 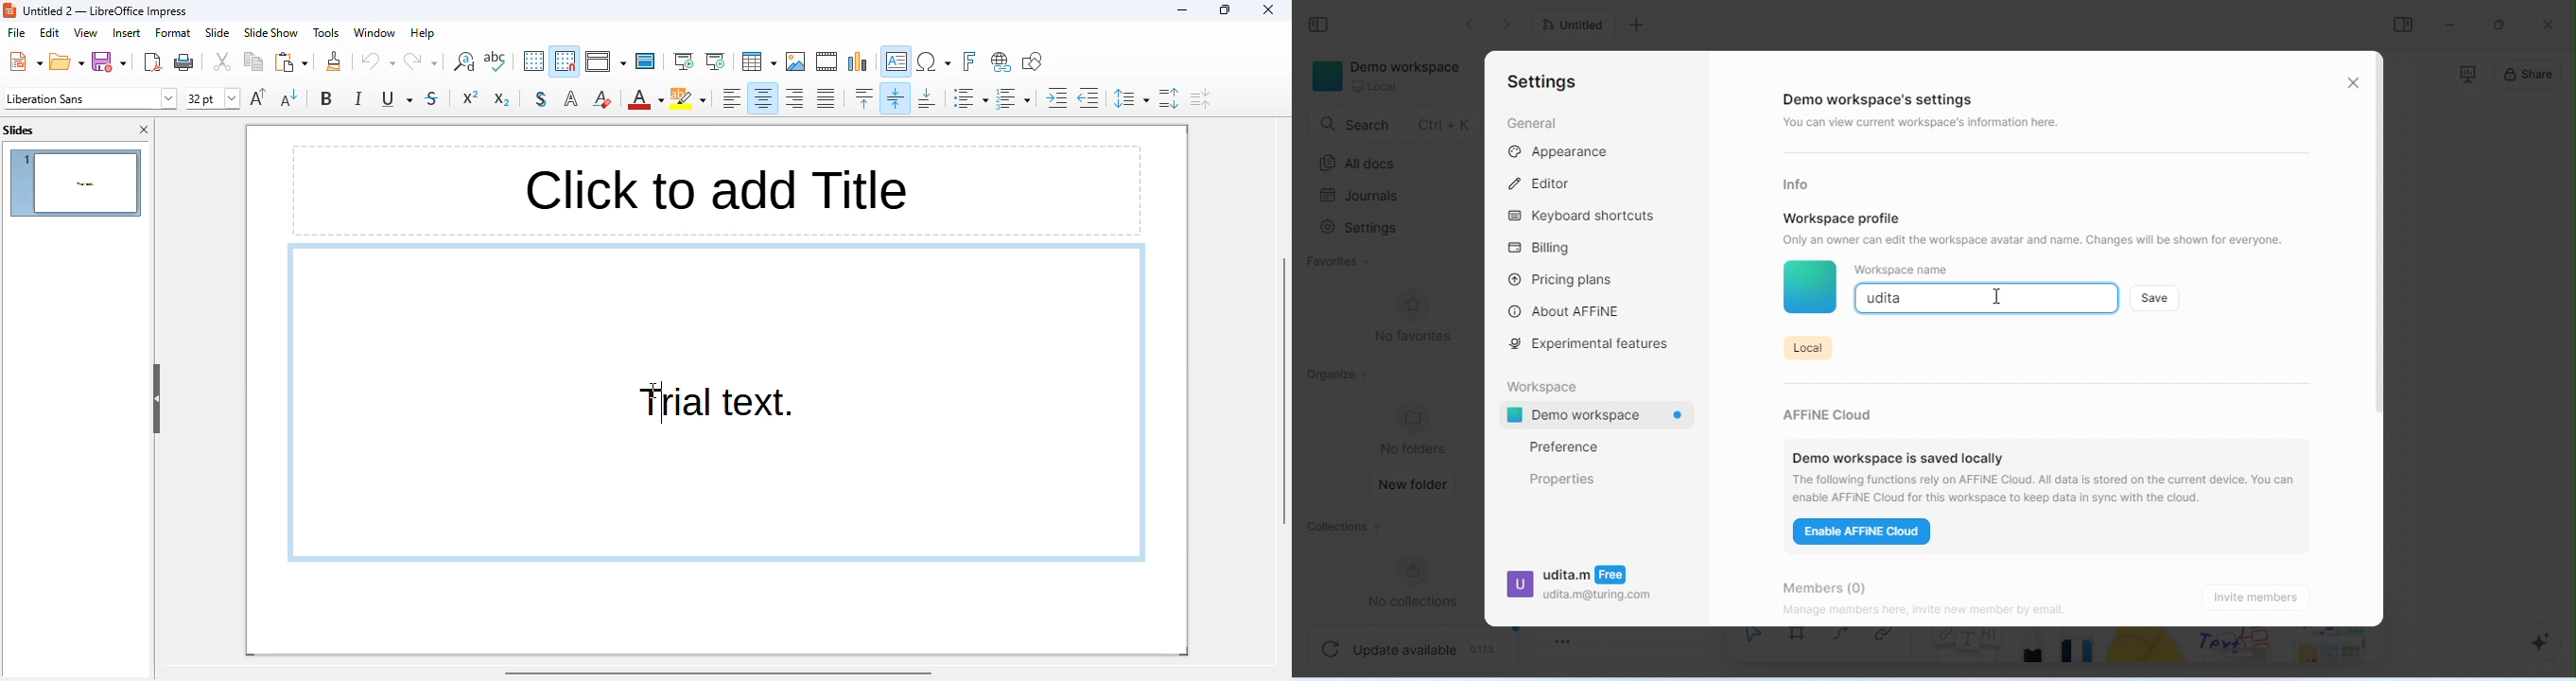 I want to click on select, so click(x=1753, y=645).